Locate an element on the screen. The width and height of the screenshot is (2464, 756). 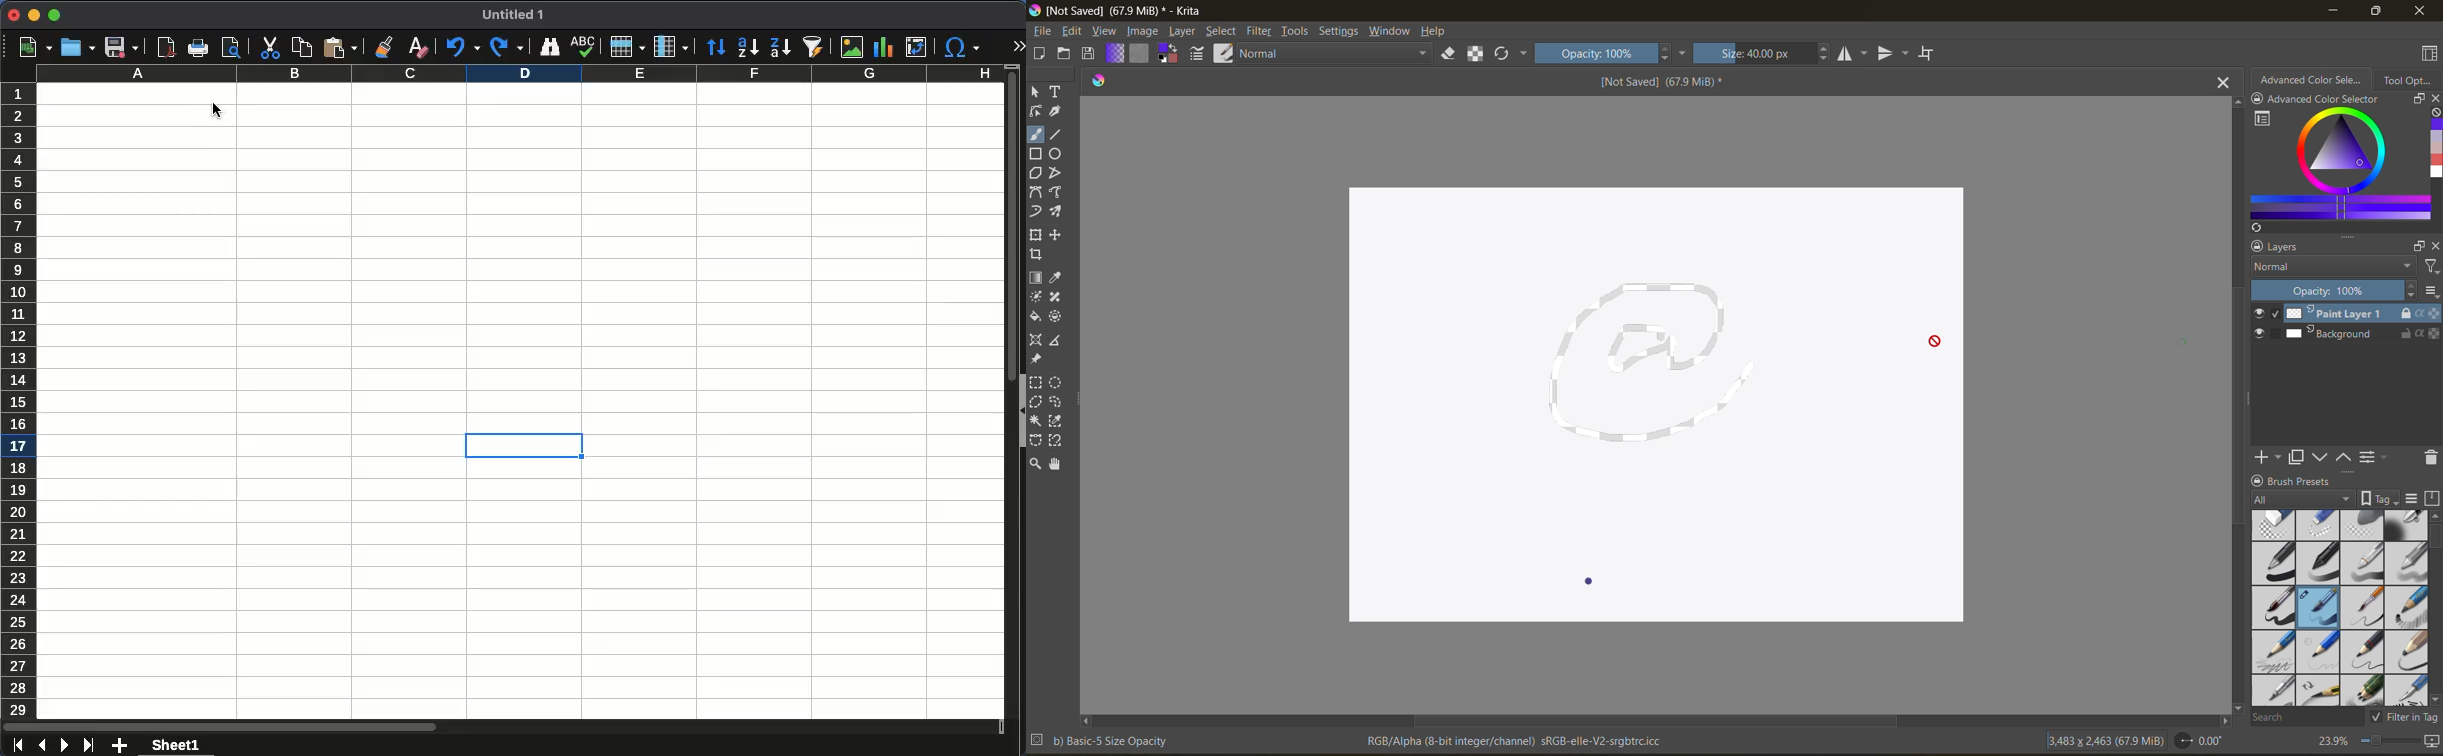
image metadata is located at coordinates (2105, 742).